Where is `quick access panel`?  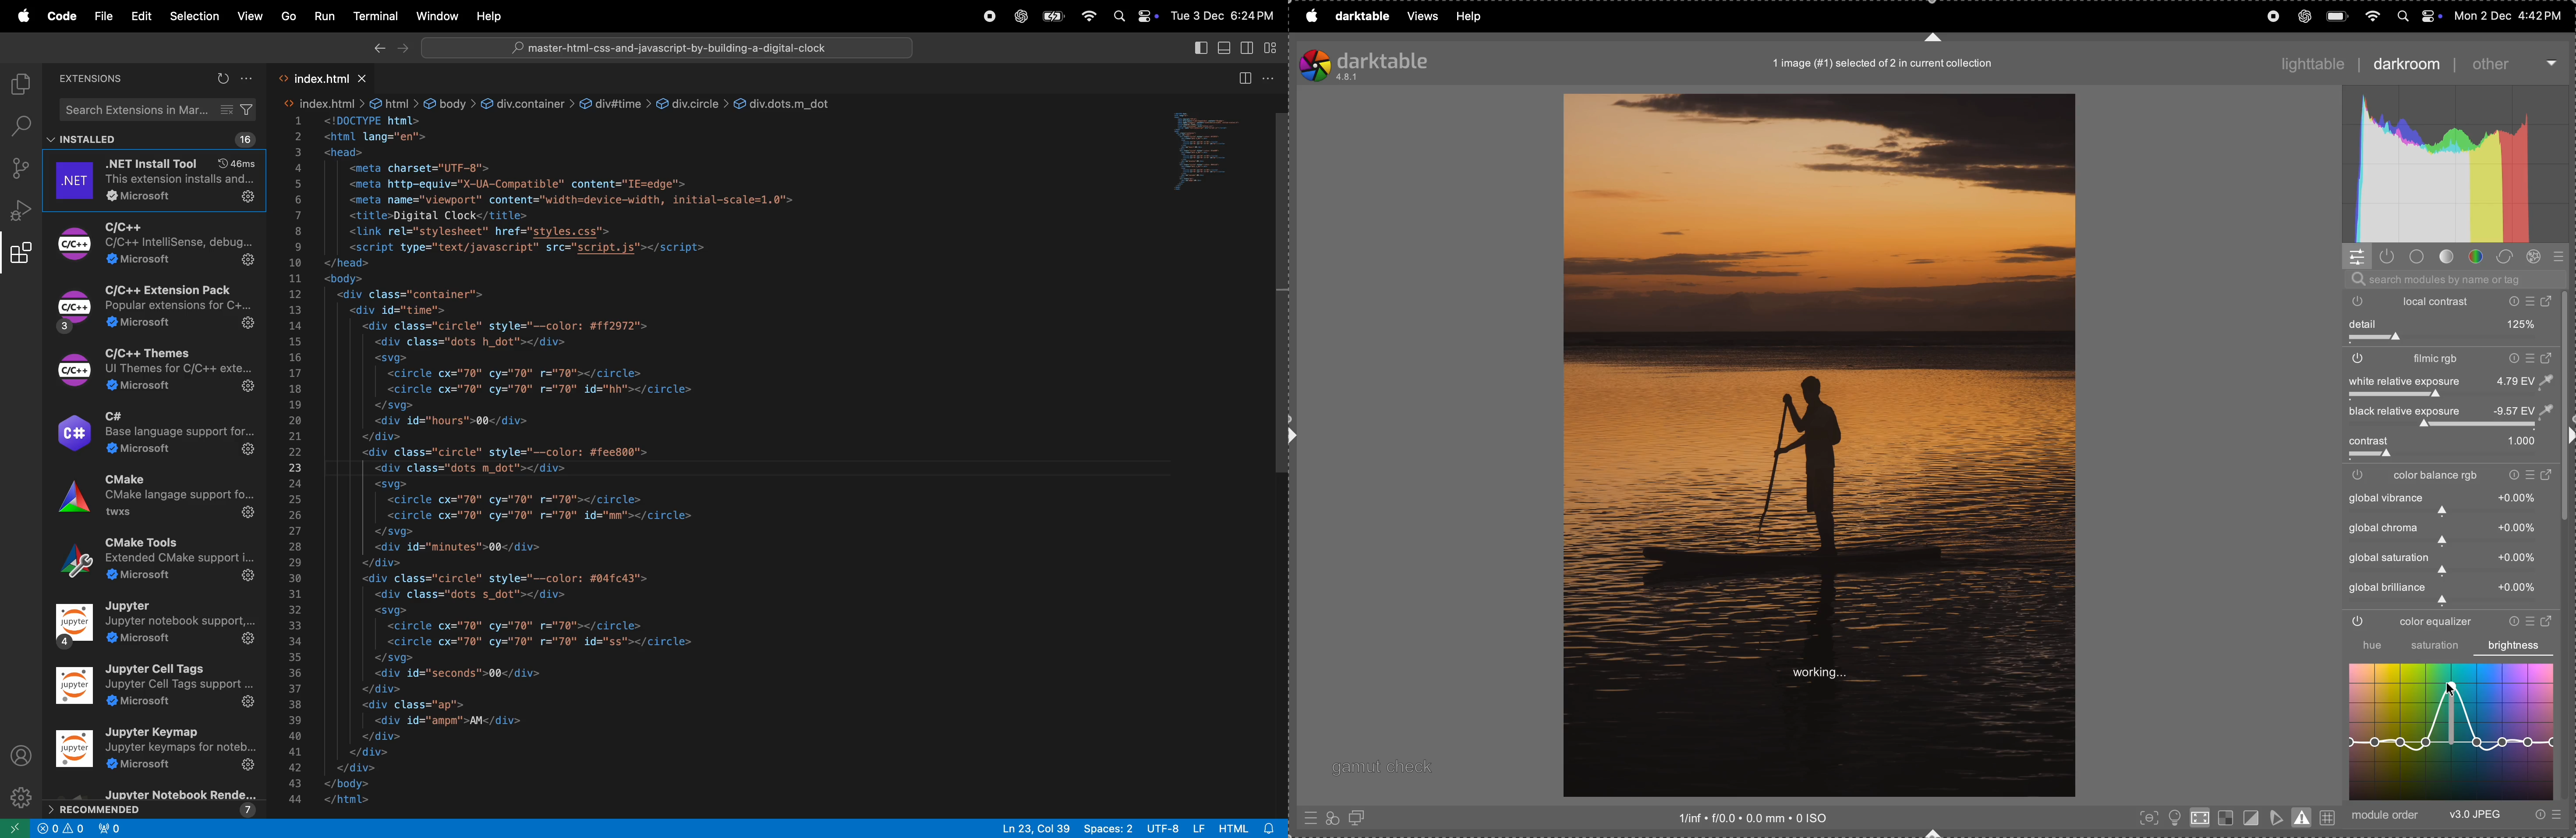
quick access panel is located at coordinates (2357, 256).